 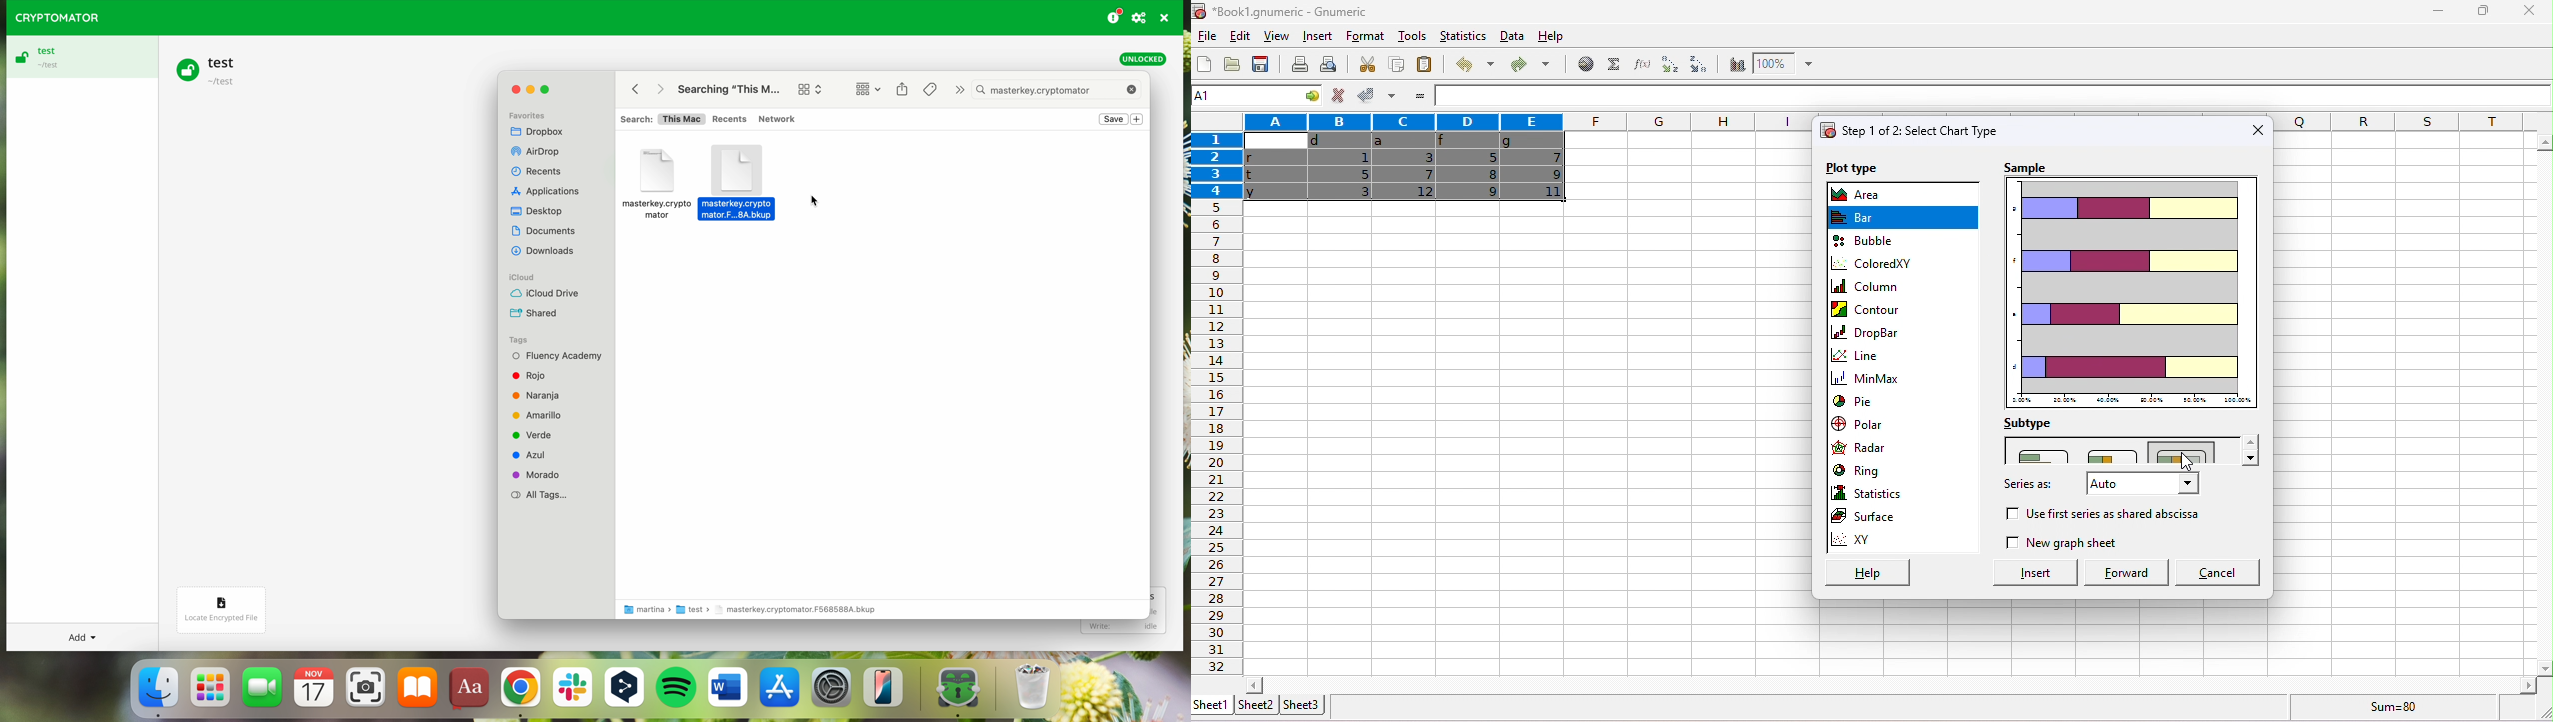 What do you see at coordinates (1406, 171) in the screenshot?
I see `cells dragged` at bounding box center [1406, 171].